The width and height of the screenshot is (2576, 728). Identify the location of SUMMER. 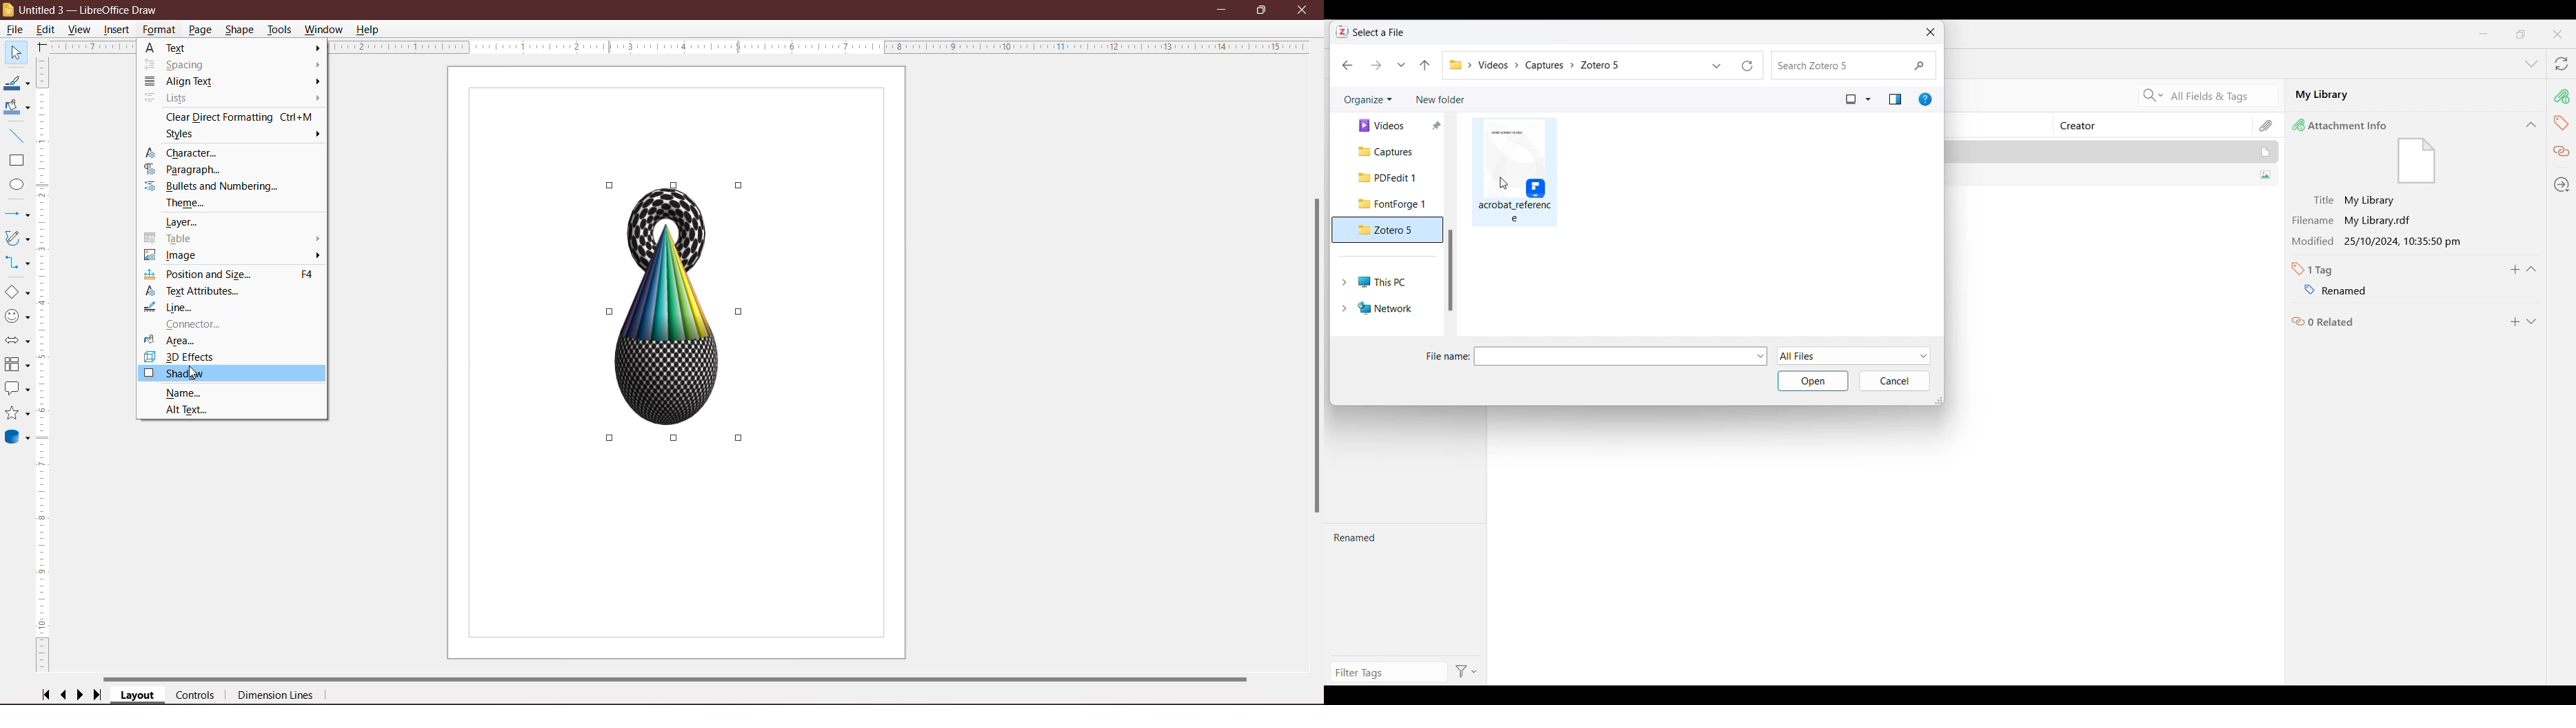
(2111, 176).